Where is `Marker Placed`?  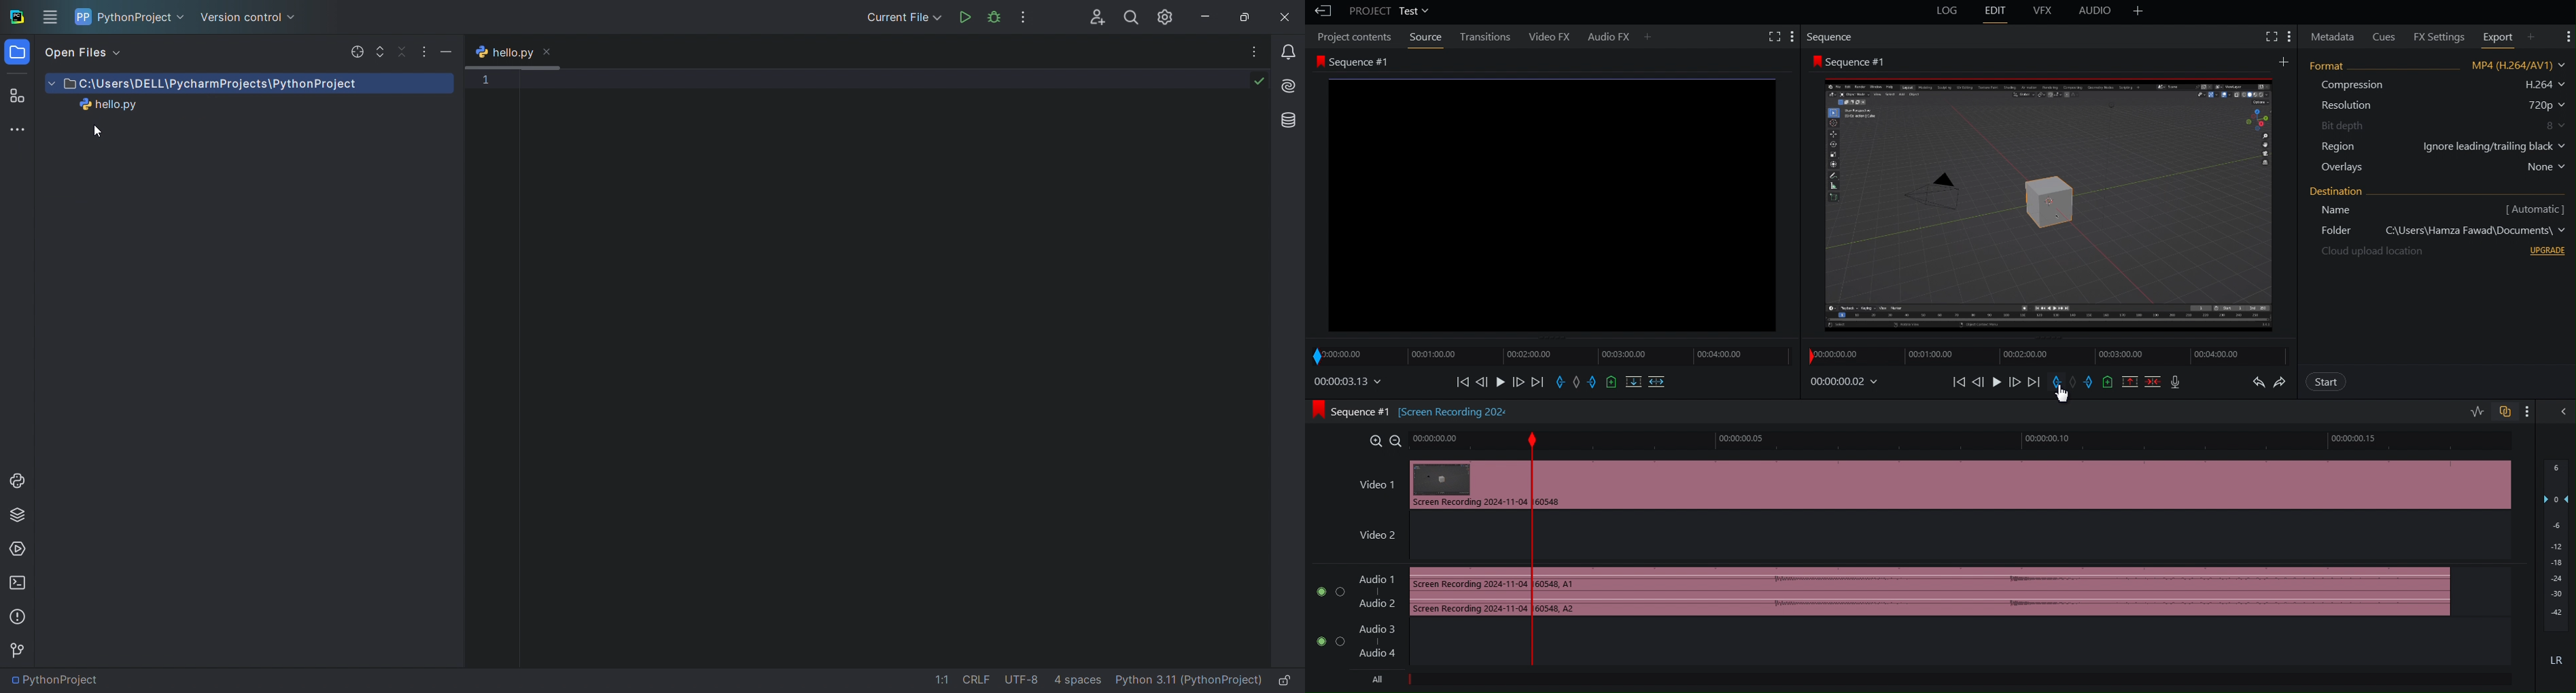
Marker Placed is located at coordinates (1532, 543).